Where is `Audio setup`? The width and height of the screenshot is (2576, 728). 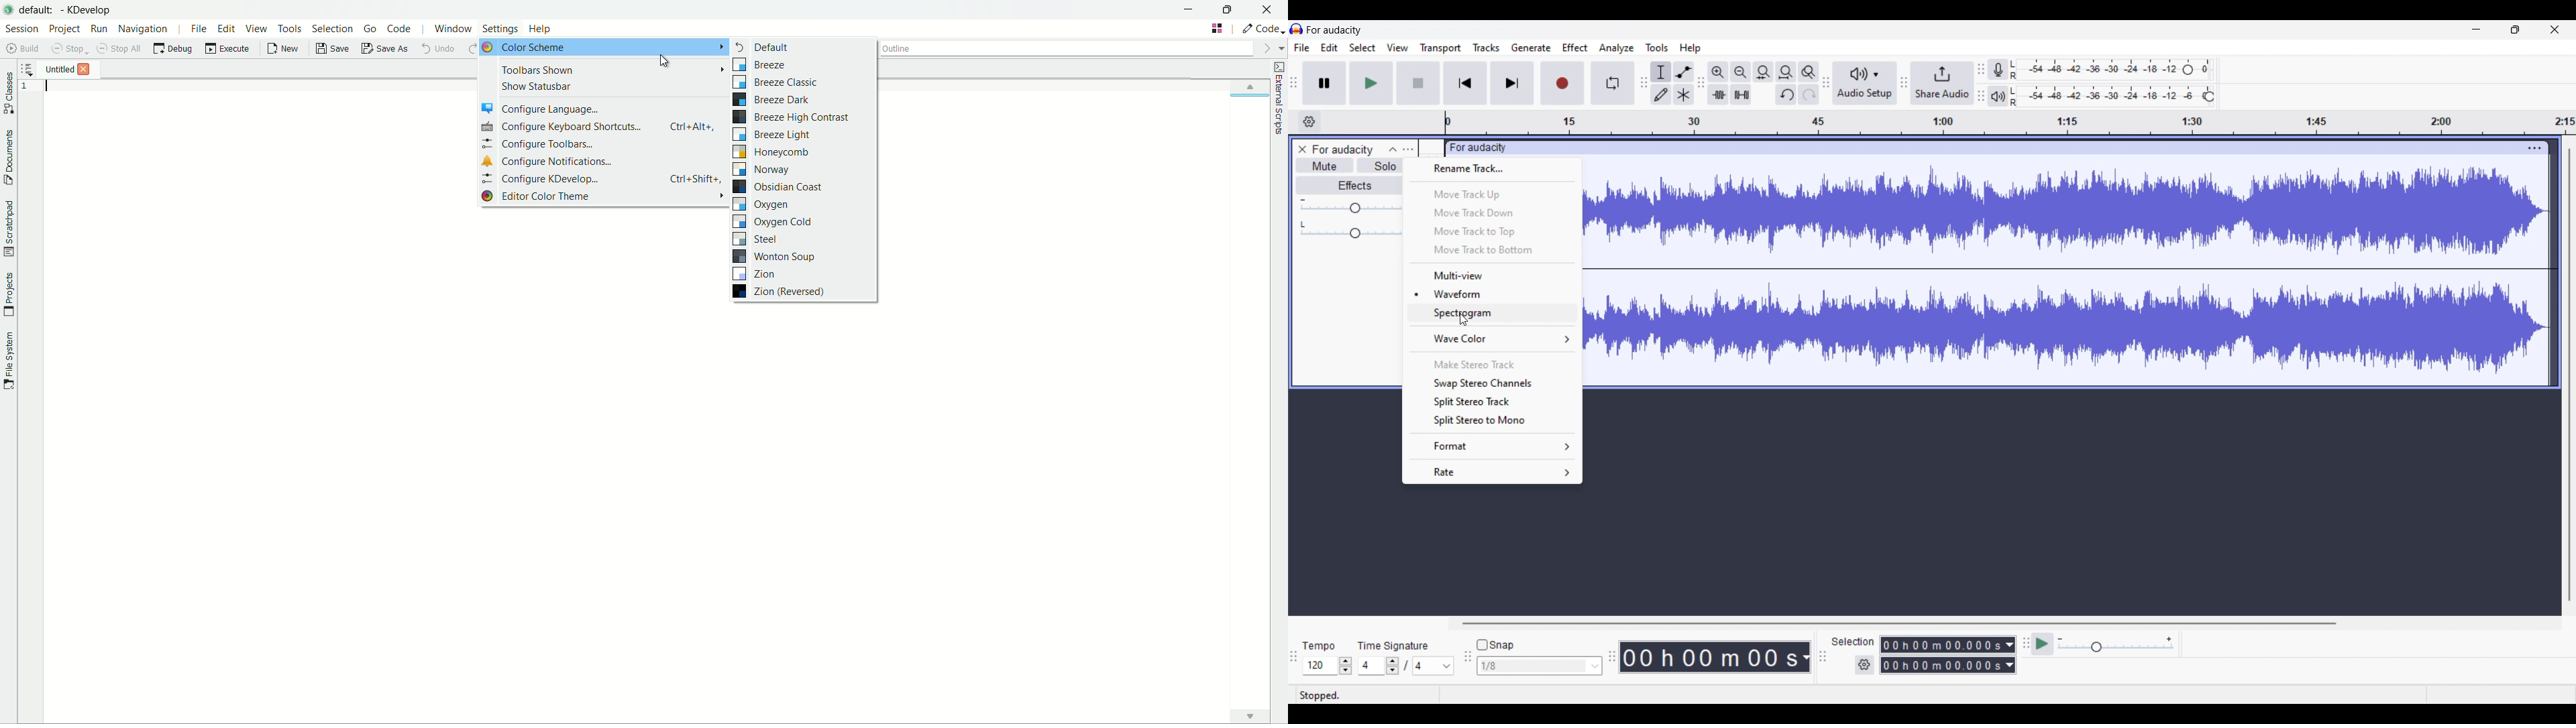 Audio setup is located at coordinates (1865, 82).